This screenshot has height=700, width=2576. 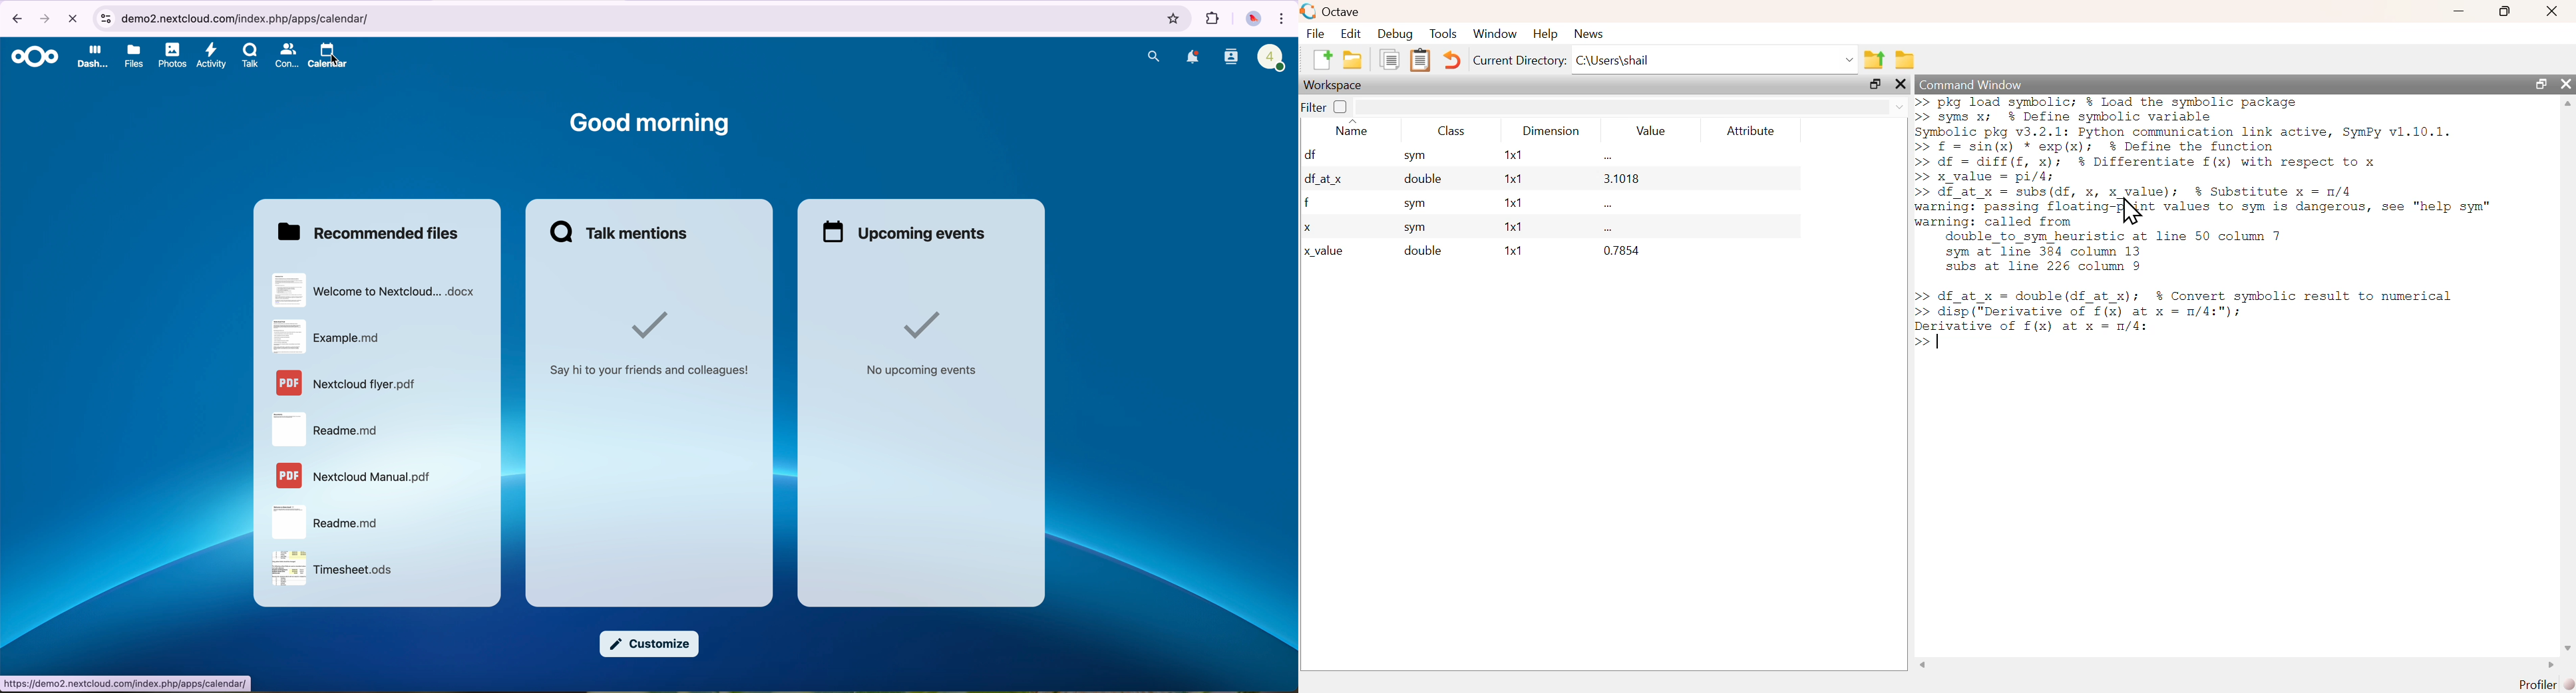 I want to click on recommended files, so click(x=369, y=232).